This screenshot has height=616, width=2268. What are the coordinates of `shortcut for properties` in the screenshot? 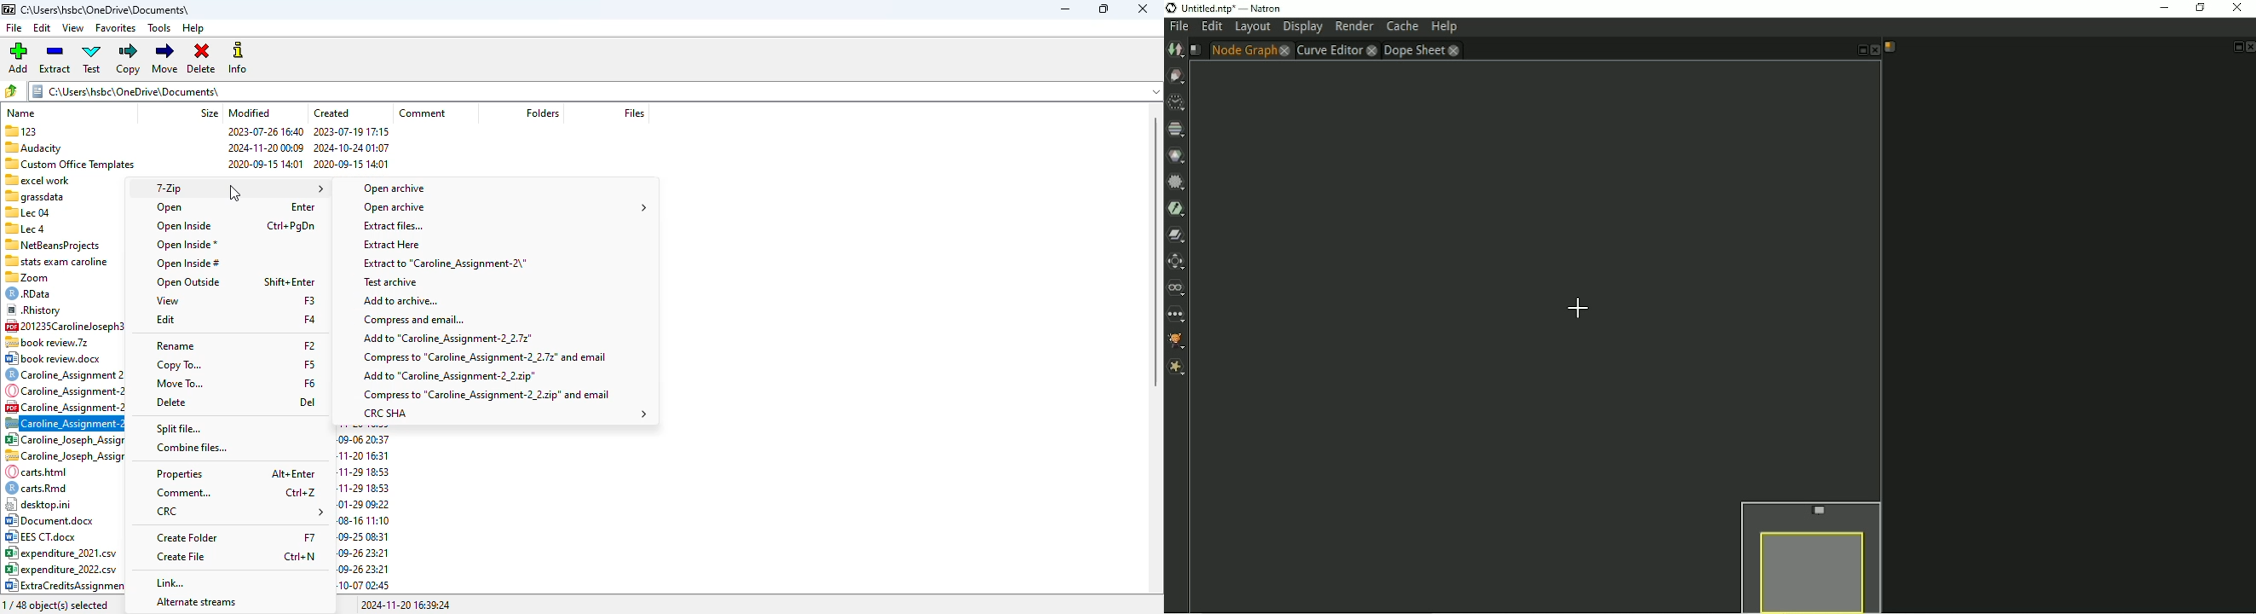 It's located at (293, 472).